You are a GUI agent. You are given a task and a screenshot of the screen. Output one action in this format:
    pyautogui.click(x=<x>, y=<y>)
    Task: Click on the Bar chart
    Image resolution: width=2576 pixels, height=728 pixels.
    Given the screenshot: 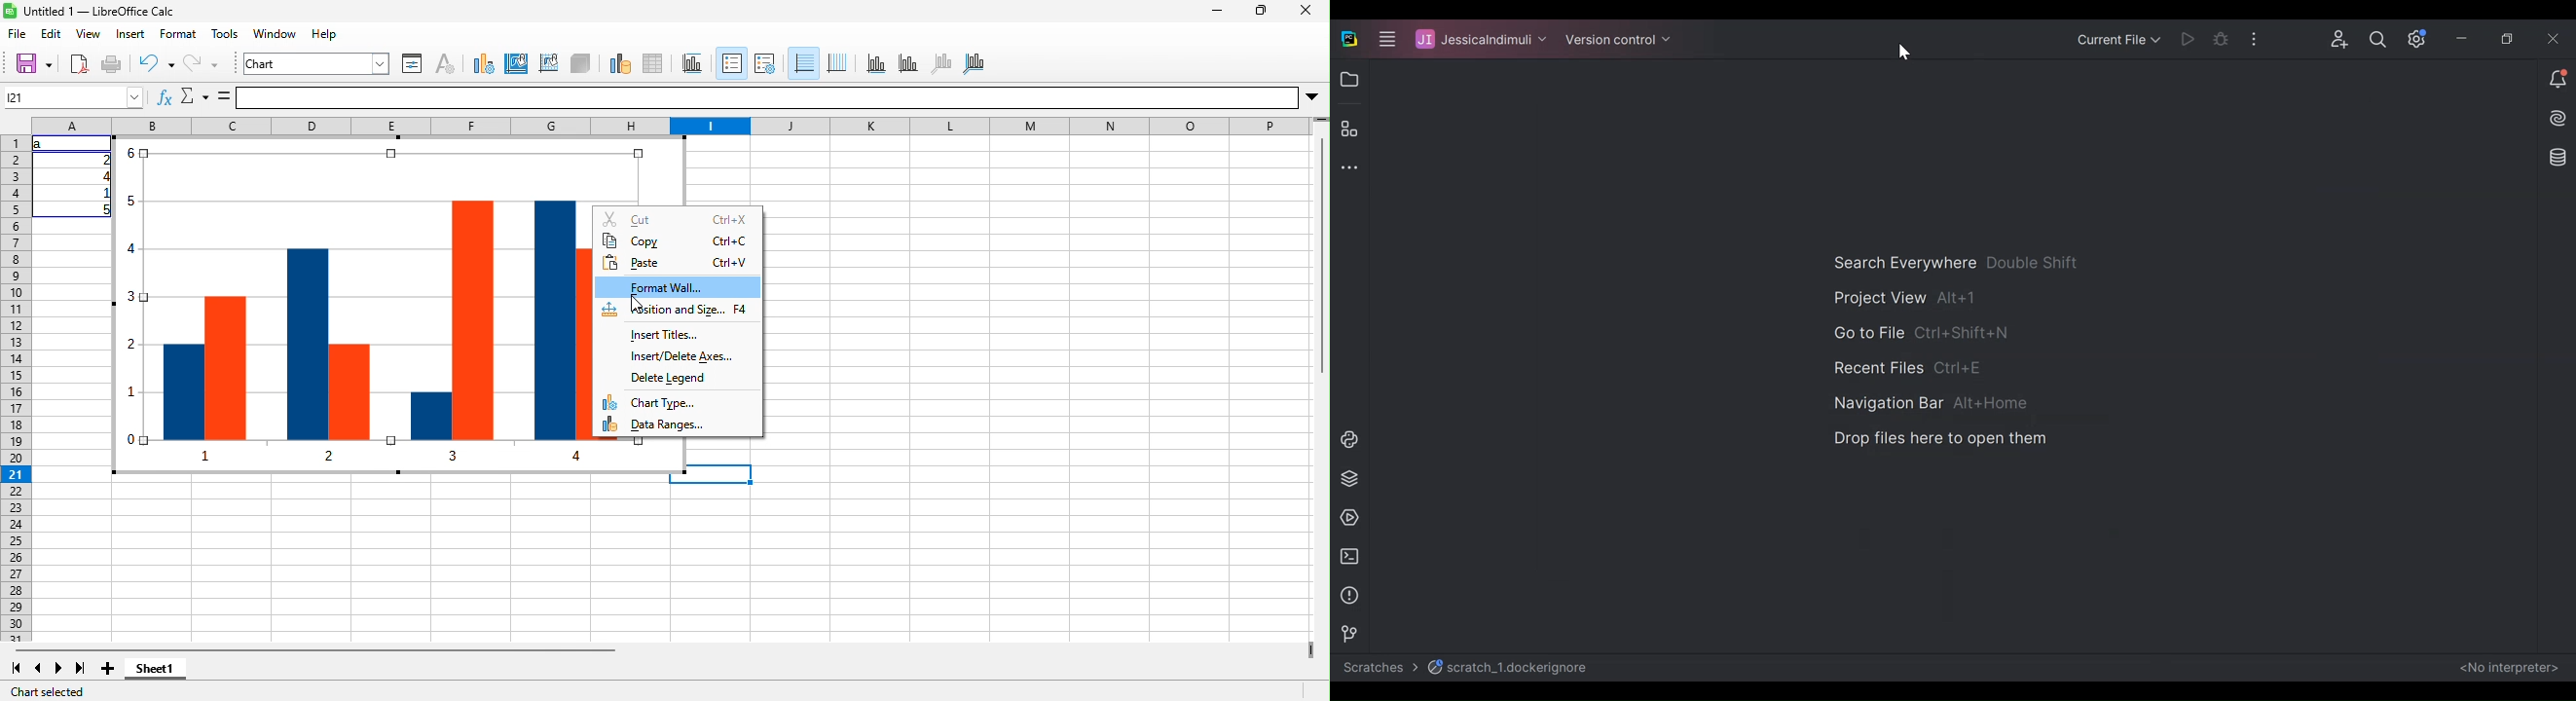 What is the action you would take?
    pyautogui.click(x=351, y=305)
    